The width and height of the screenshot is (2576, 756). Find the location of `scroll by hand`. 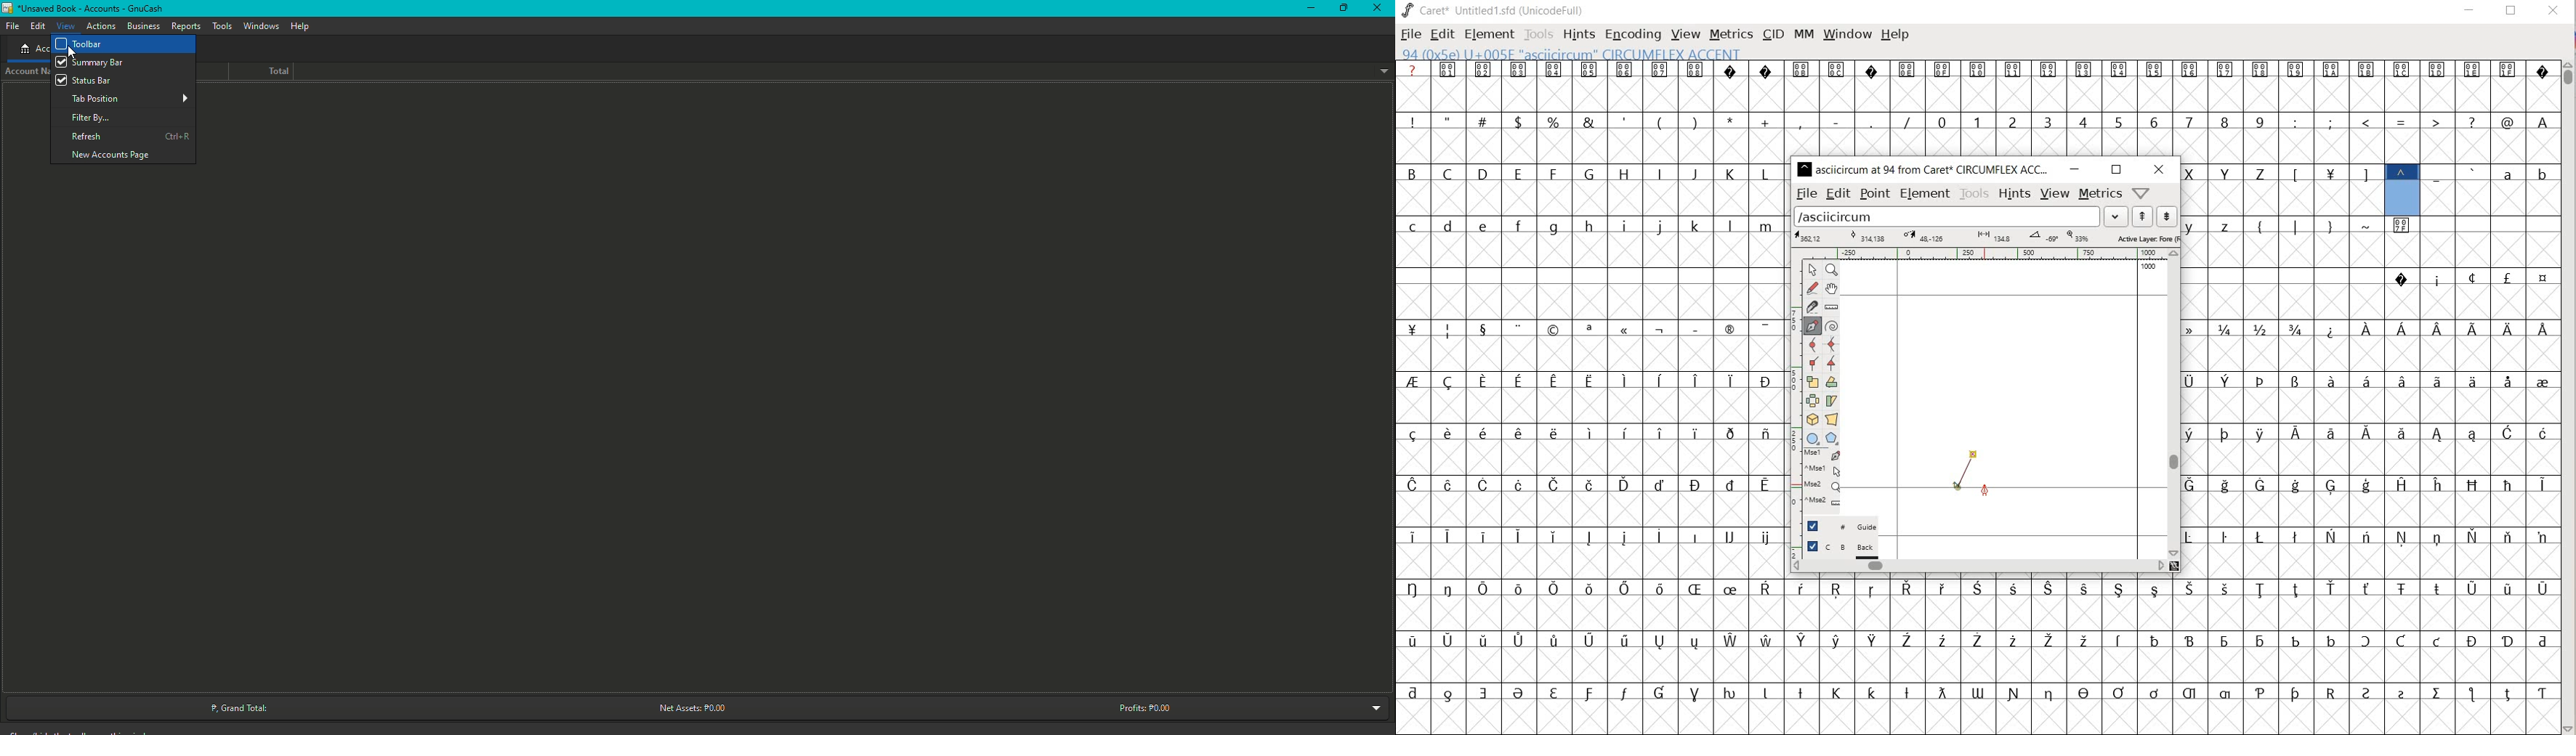

scroll by hand is located at coordinates (1833, 288).